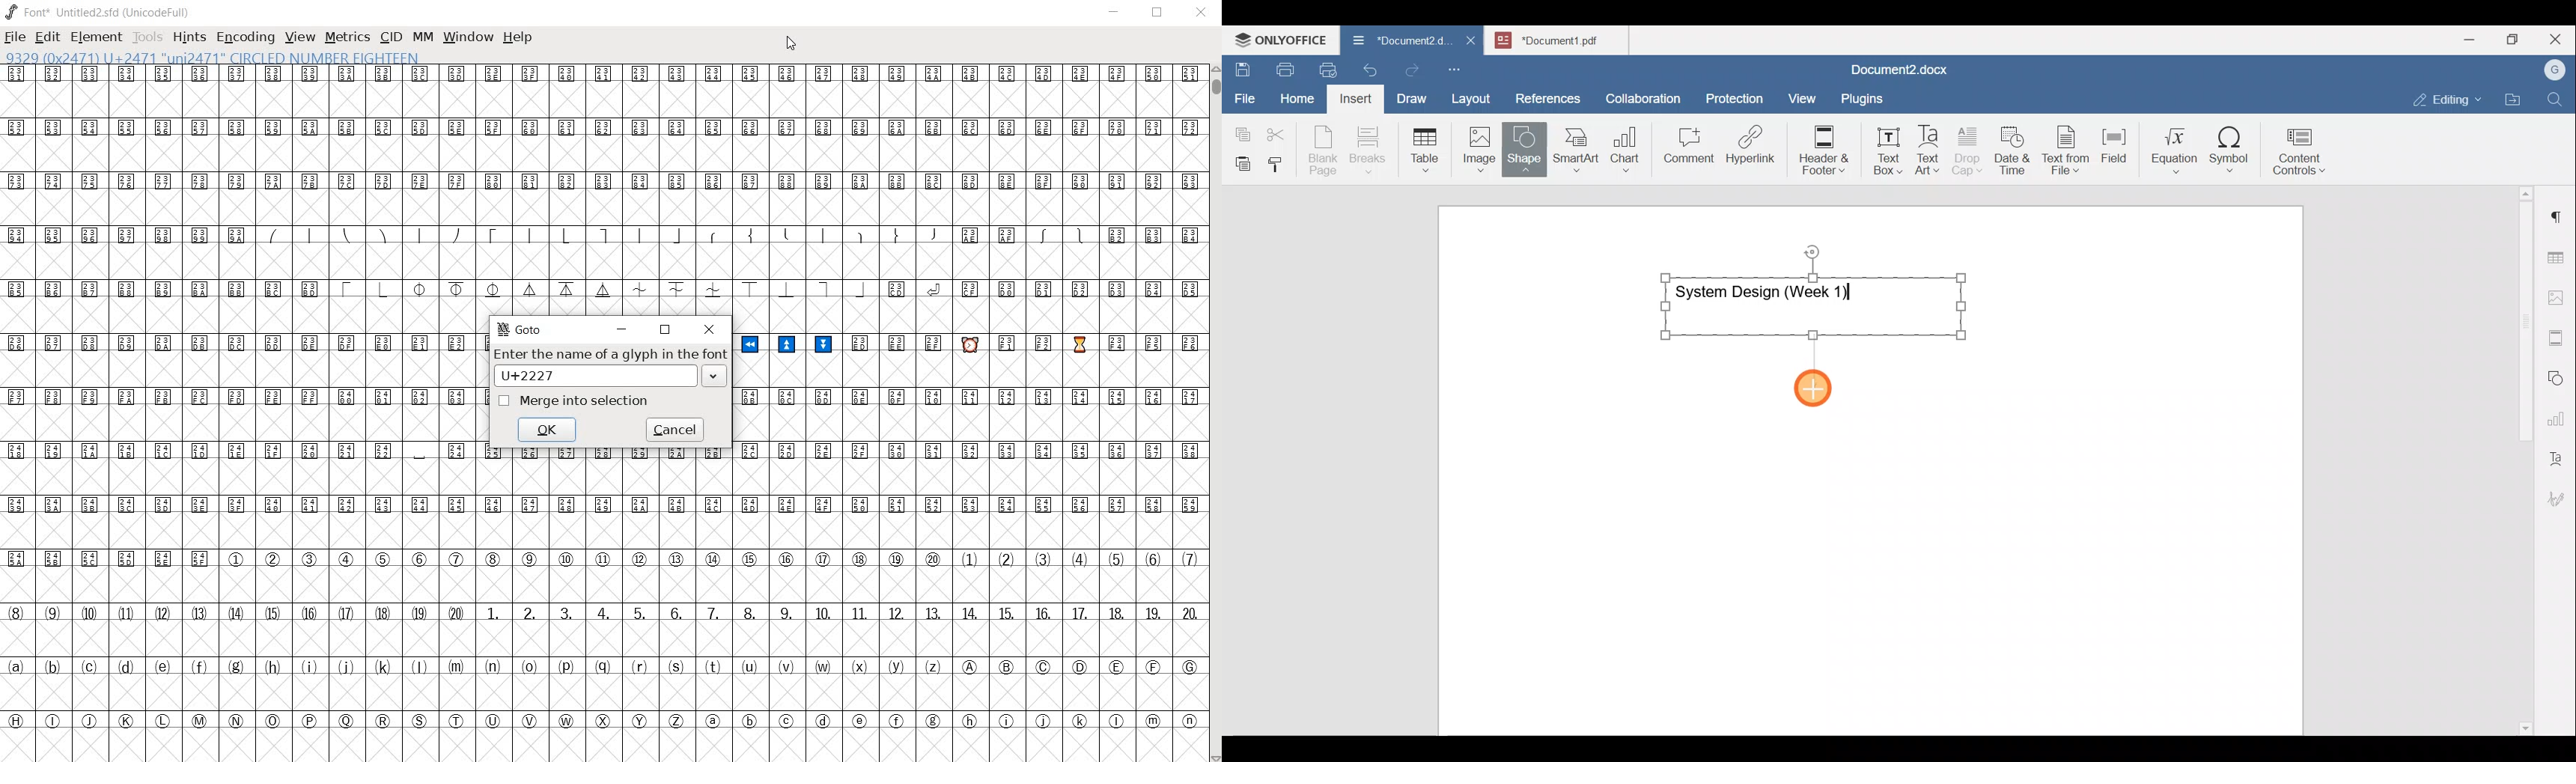 The width and height of the screenshot is (2576, 784). I want to click on Close, so click(2558, 40).